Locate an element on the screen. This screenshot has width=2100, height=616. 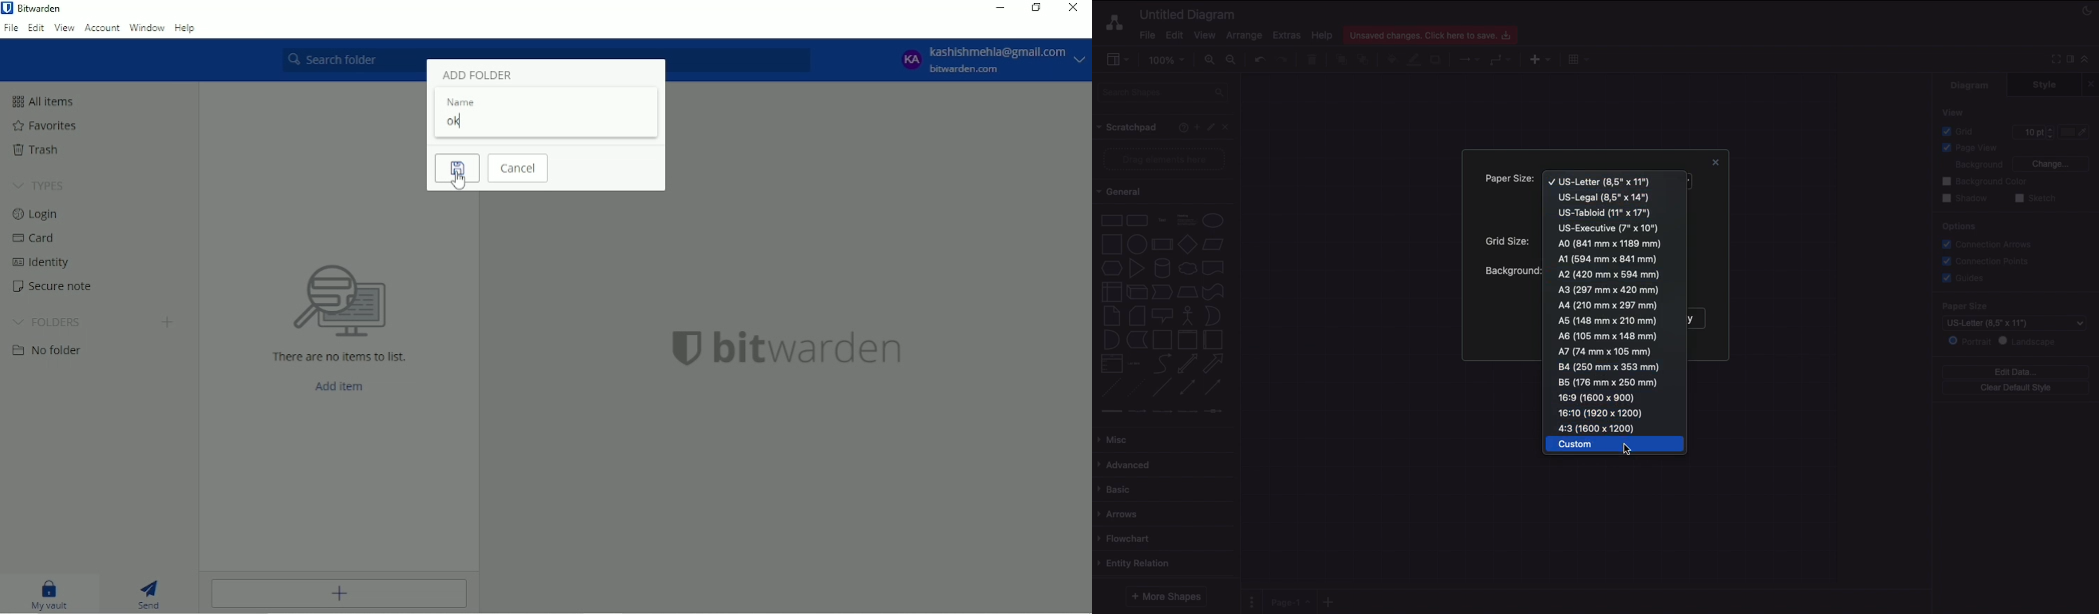
Scrathpad is located at coordinates (1128, 128).